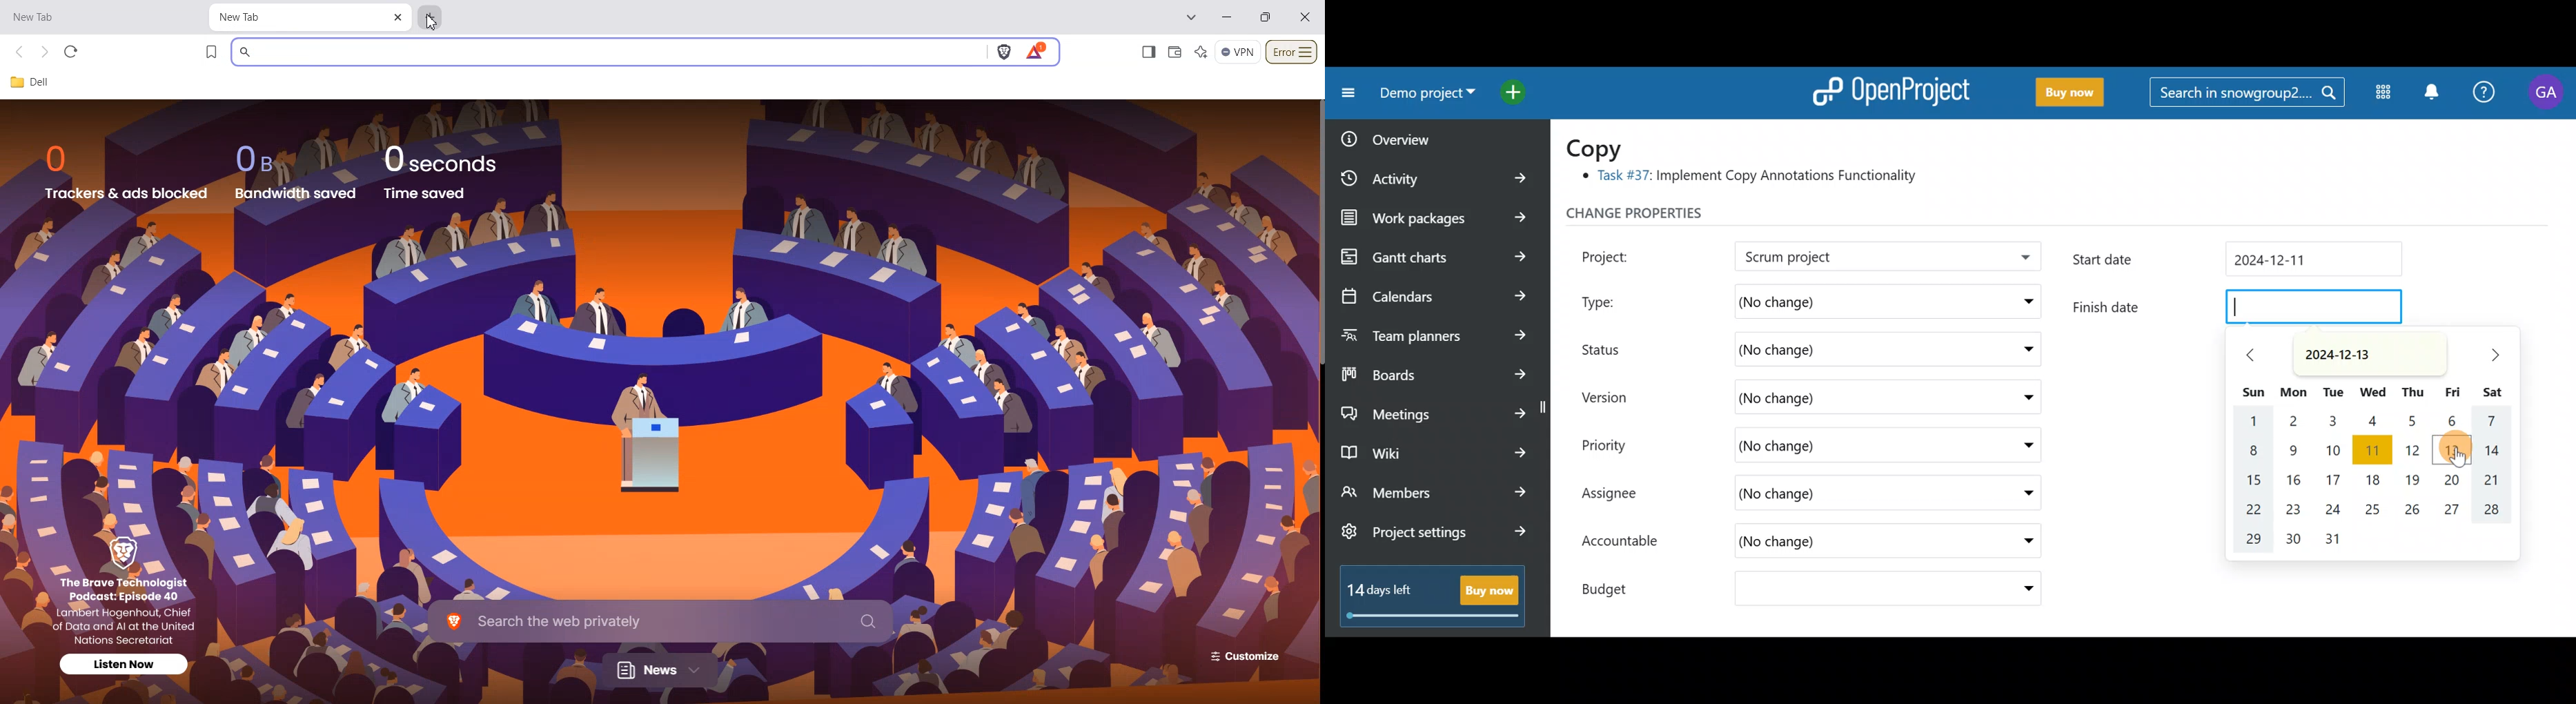  I want to click on Status drop down, so click(2024, 349).